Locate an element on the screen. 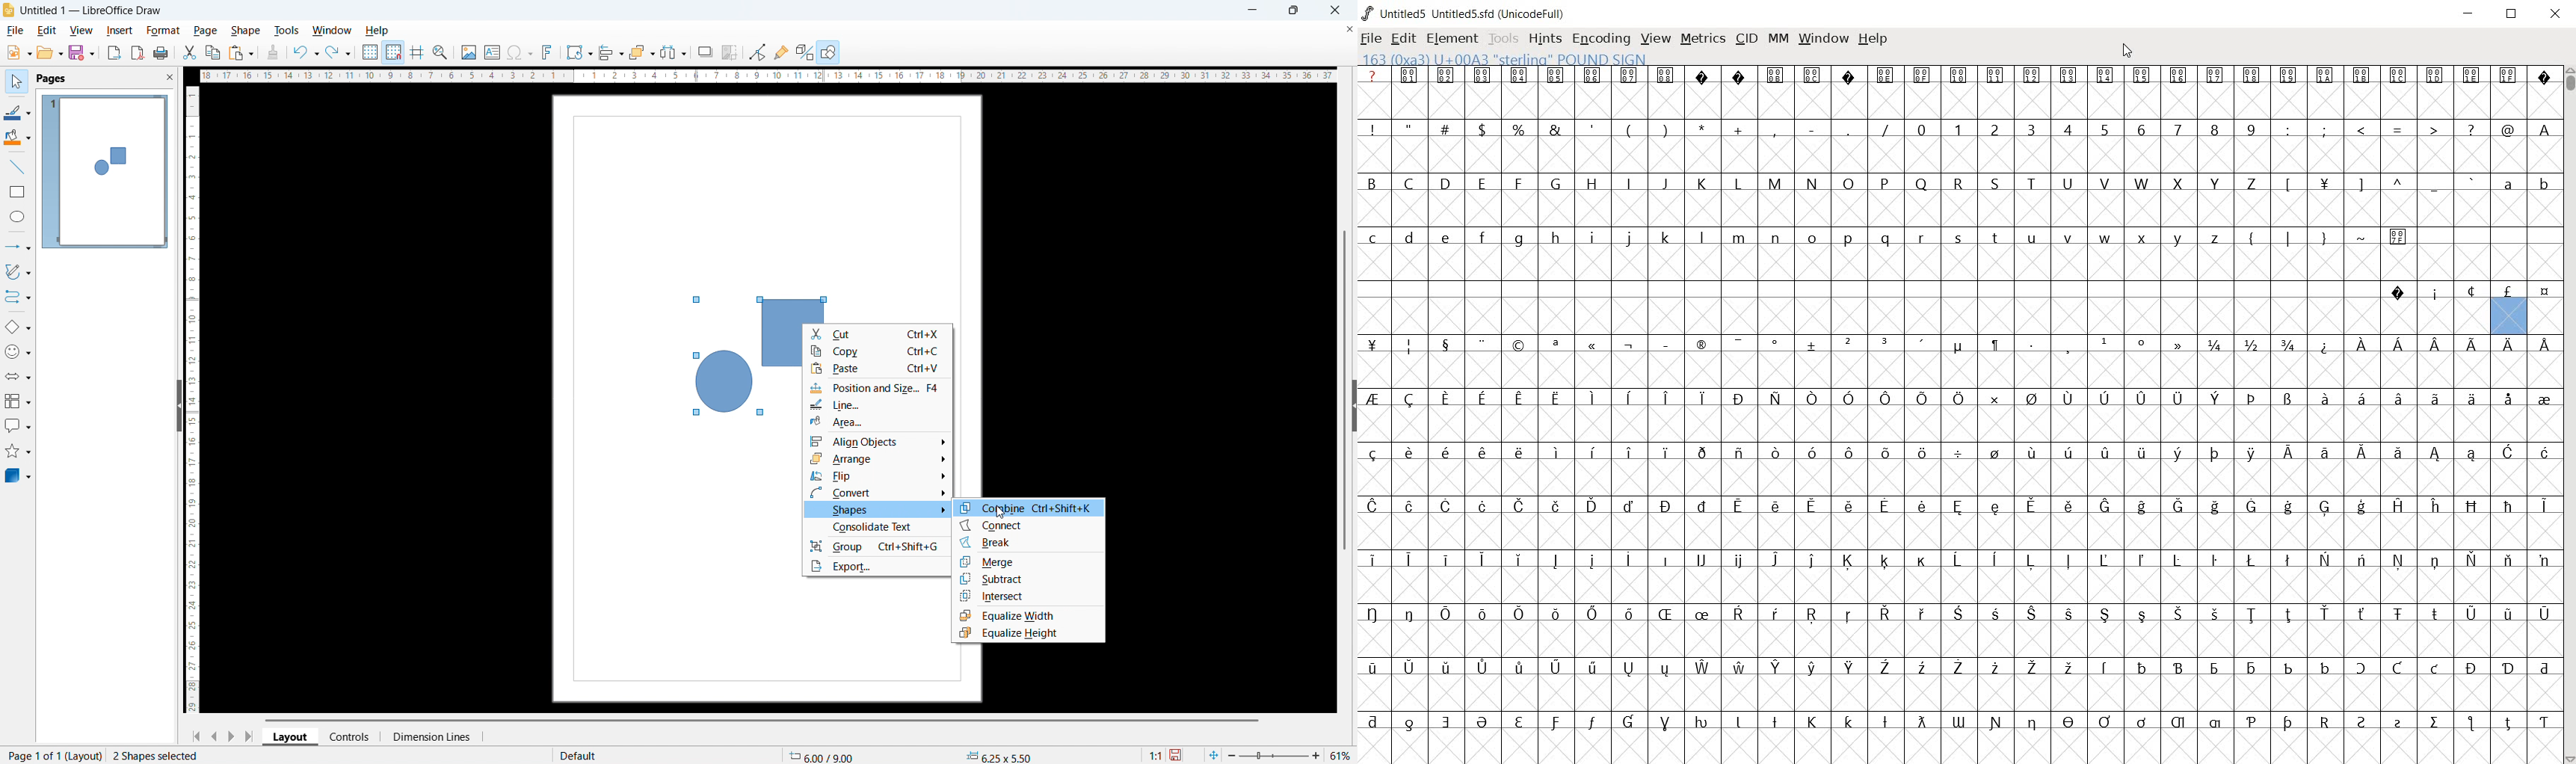 This screenshot has height=784, width=2576. connect is located at coordinates (1032, 524).